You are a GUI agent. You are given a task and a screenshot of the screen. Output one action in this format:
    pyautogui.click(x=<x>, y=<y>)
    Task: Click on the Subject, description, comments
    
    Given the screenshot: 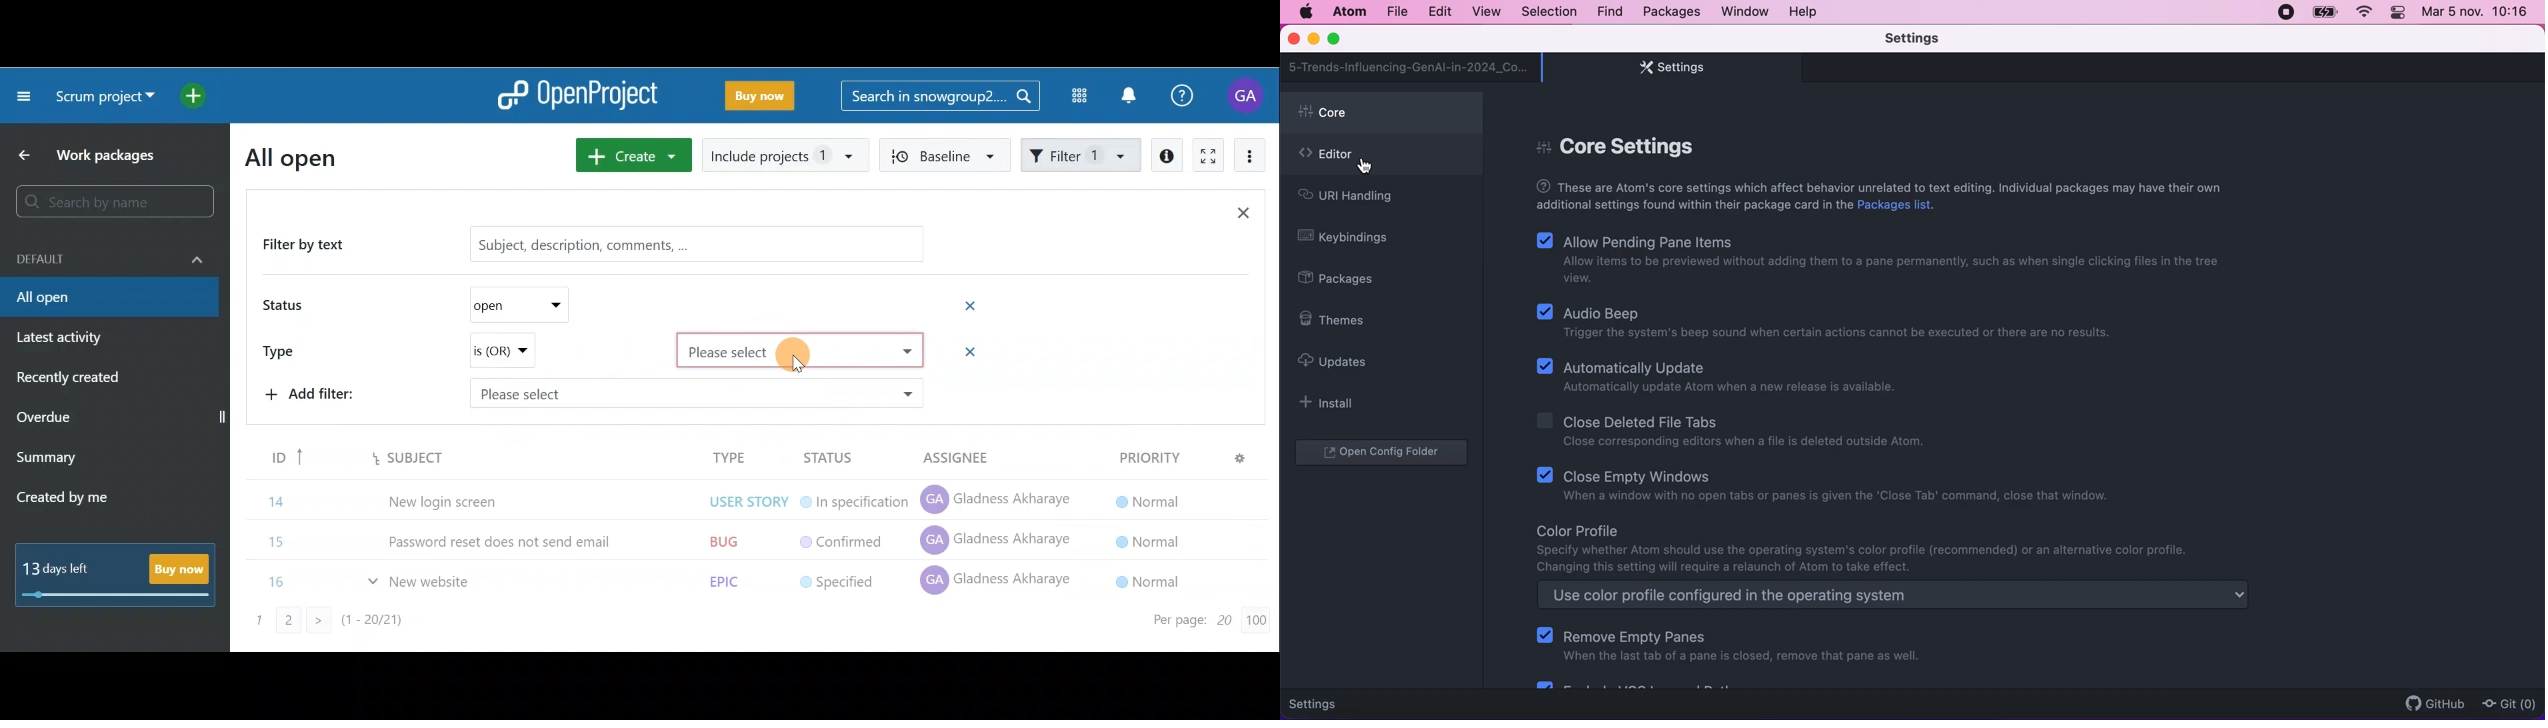 What is the action you would take?
    pyautogui.click(x=688, y=247)
    